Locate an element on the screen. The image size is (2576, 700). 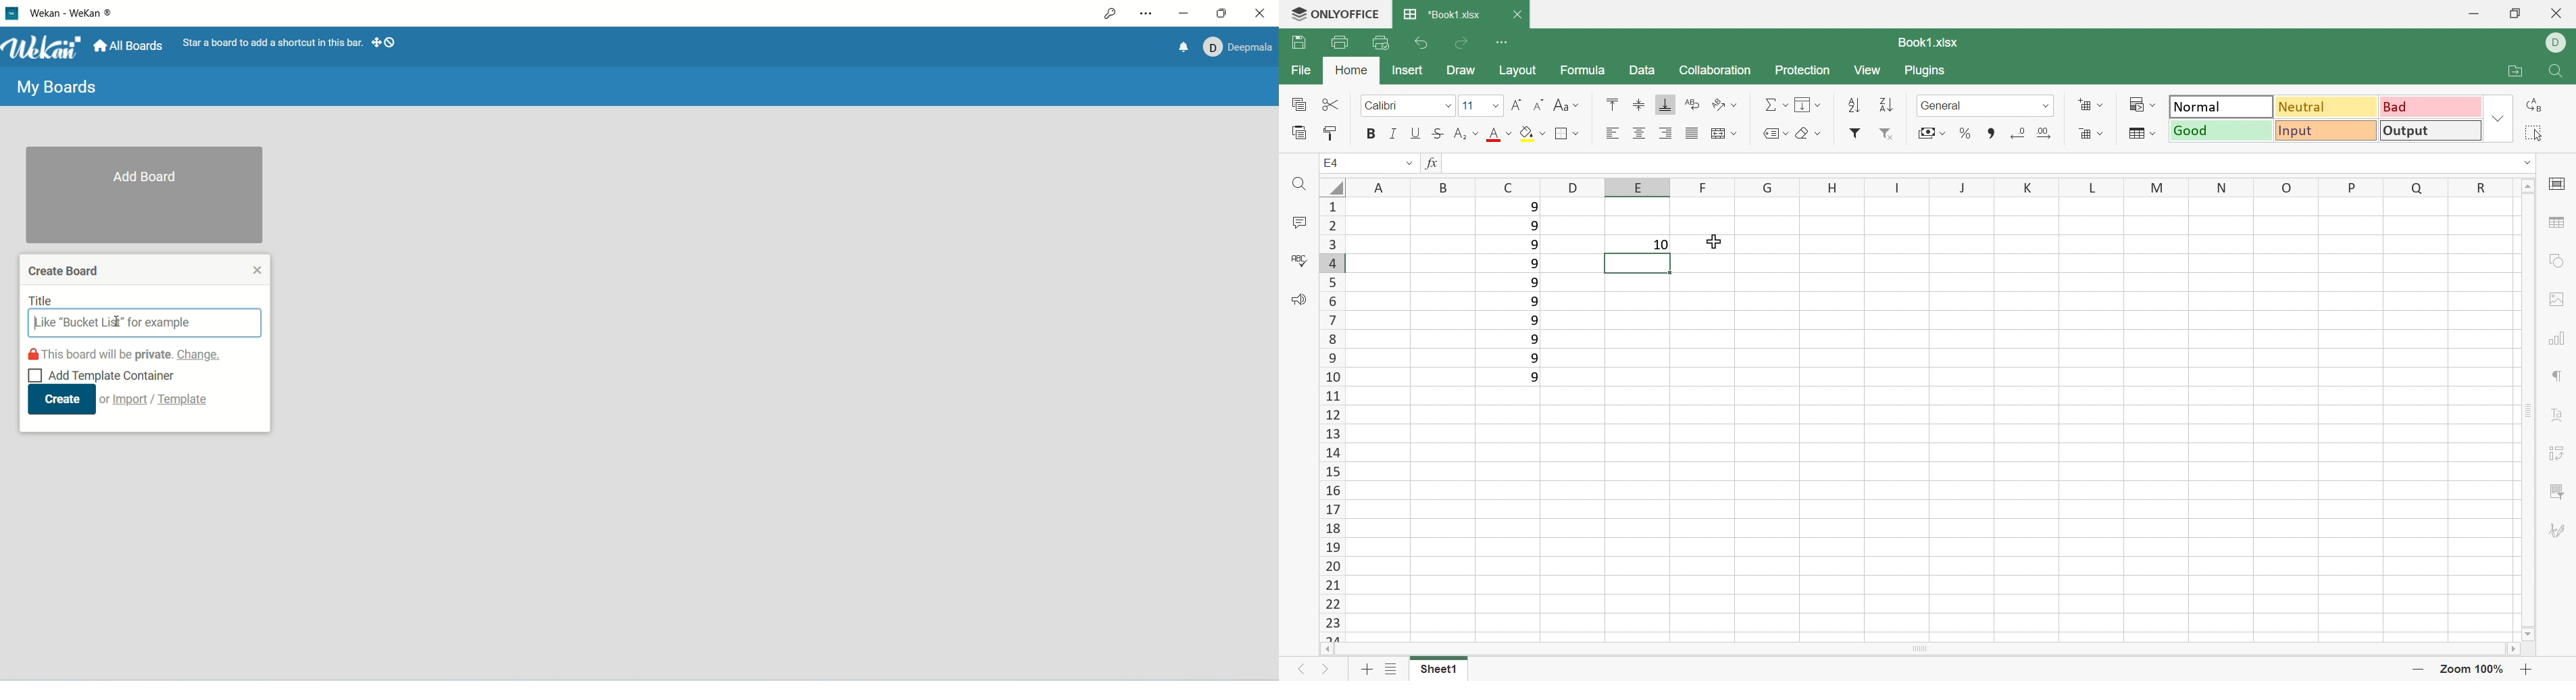
Cursor is located at coordinates (1716, 242).